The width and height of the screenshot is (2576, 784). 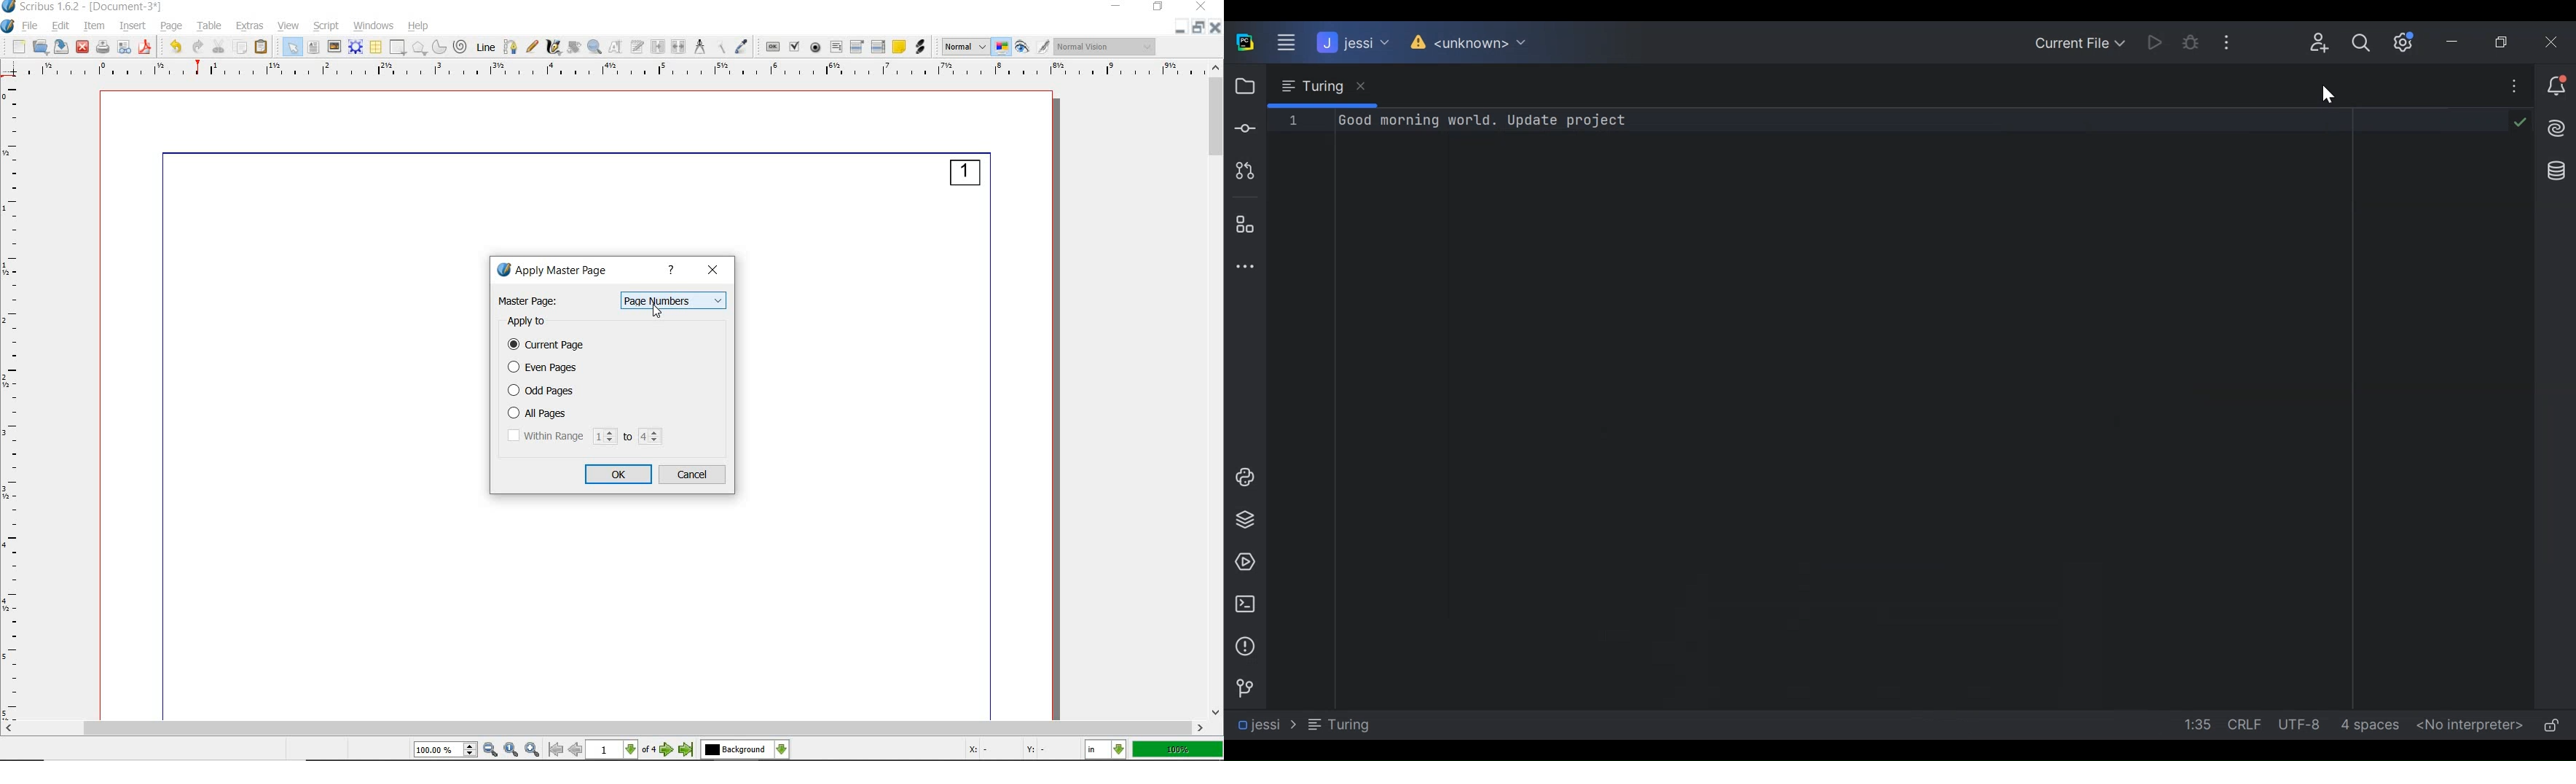 I want to click on help, so click(x=420, y=27).